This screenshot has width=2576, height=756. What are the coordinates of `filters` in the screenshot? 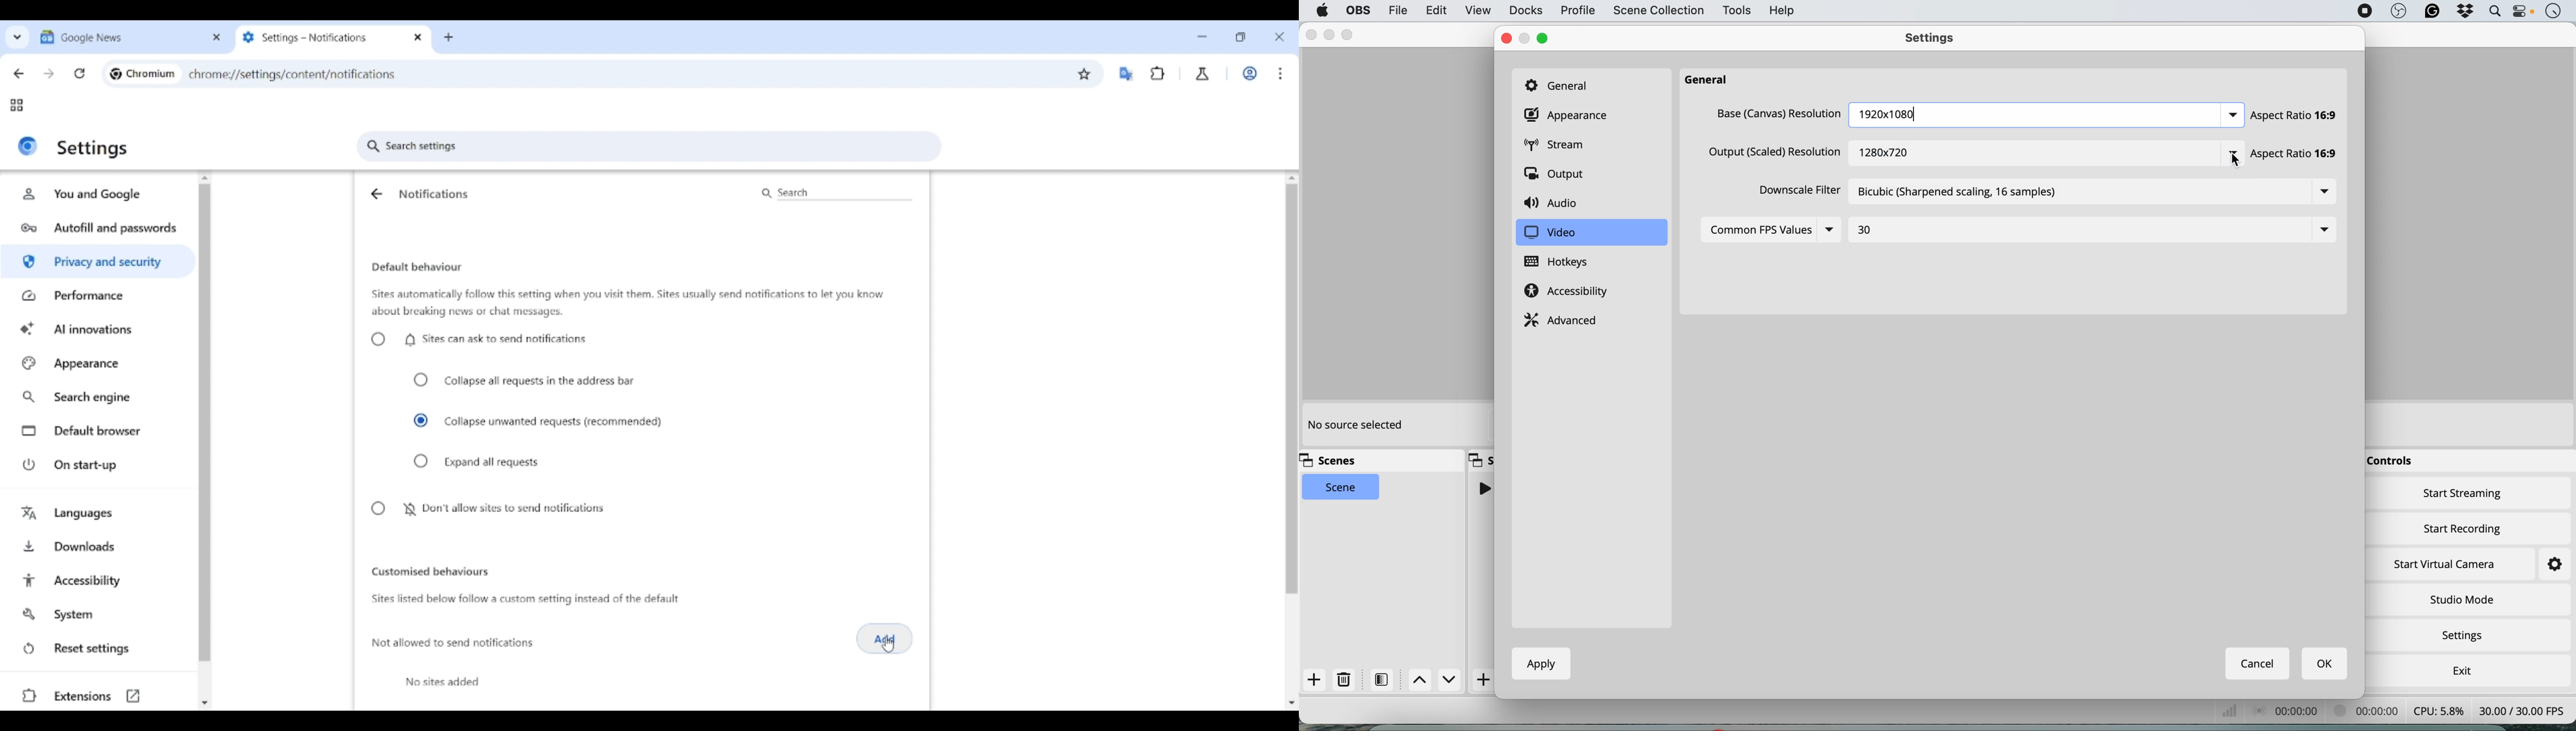 It's located at (1384, 679).